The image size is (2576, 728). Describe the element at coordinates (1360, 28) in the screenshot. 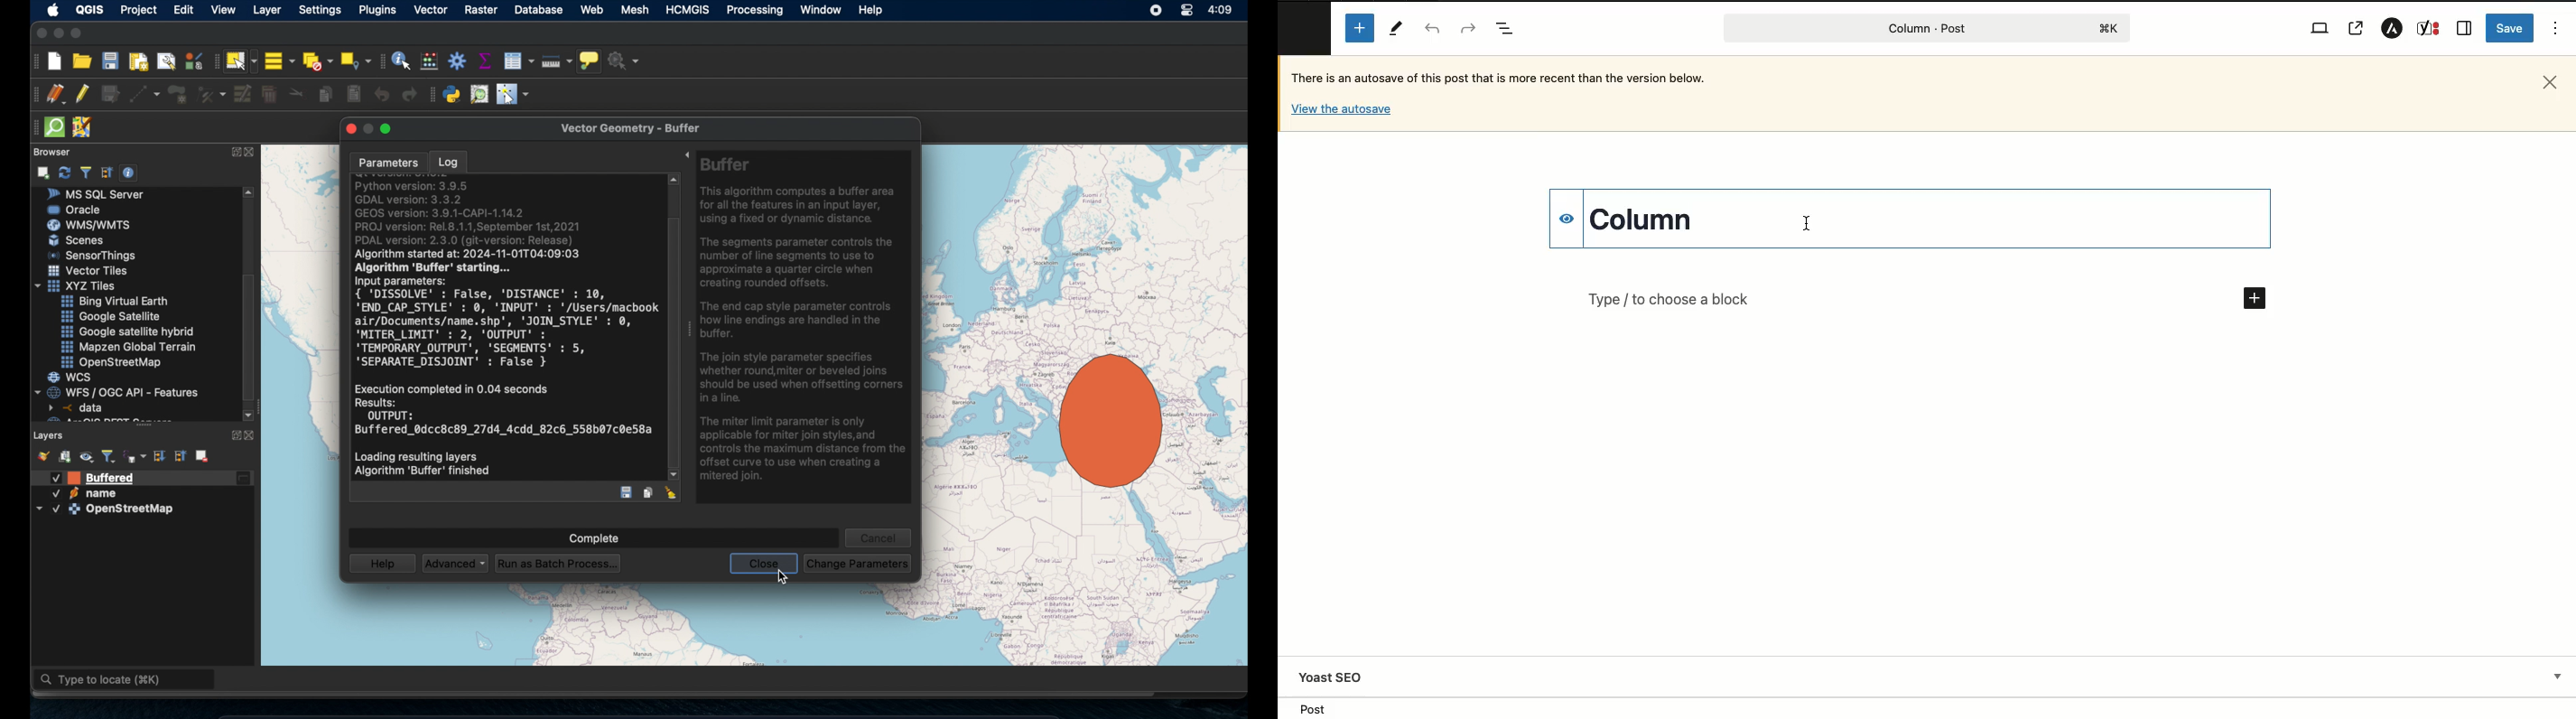

I see `Add new block` at that location.